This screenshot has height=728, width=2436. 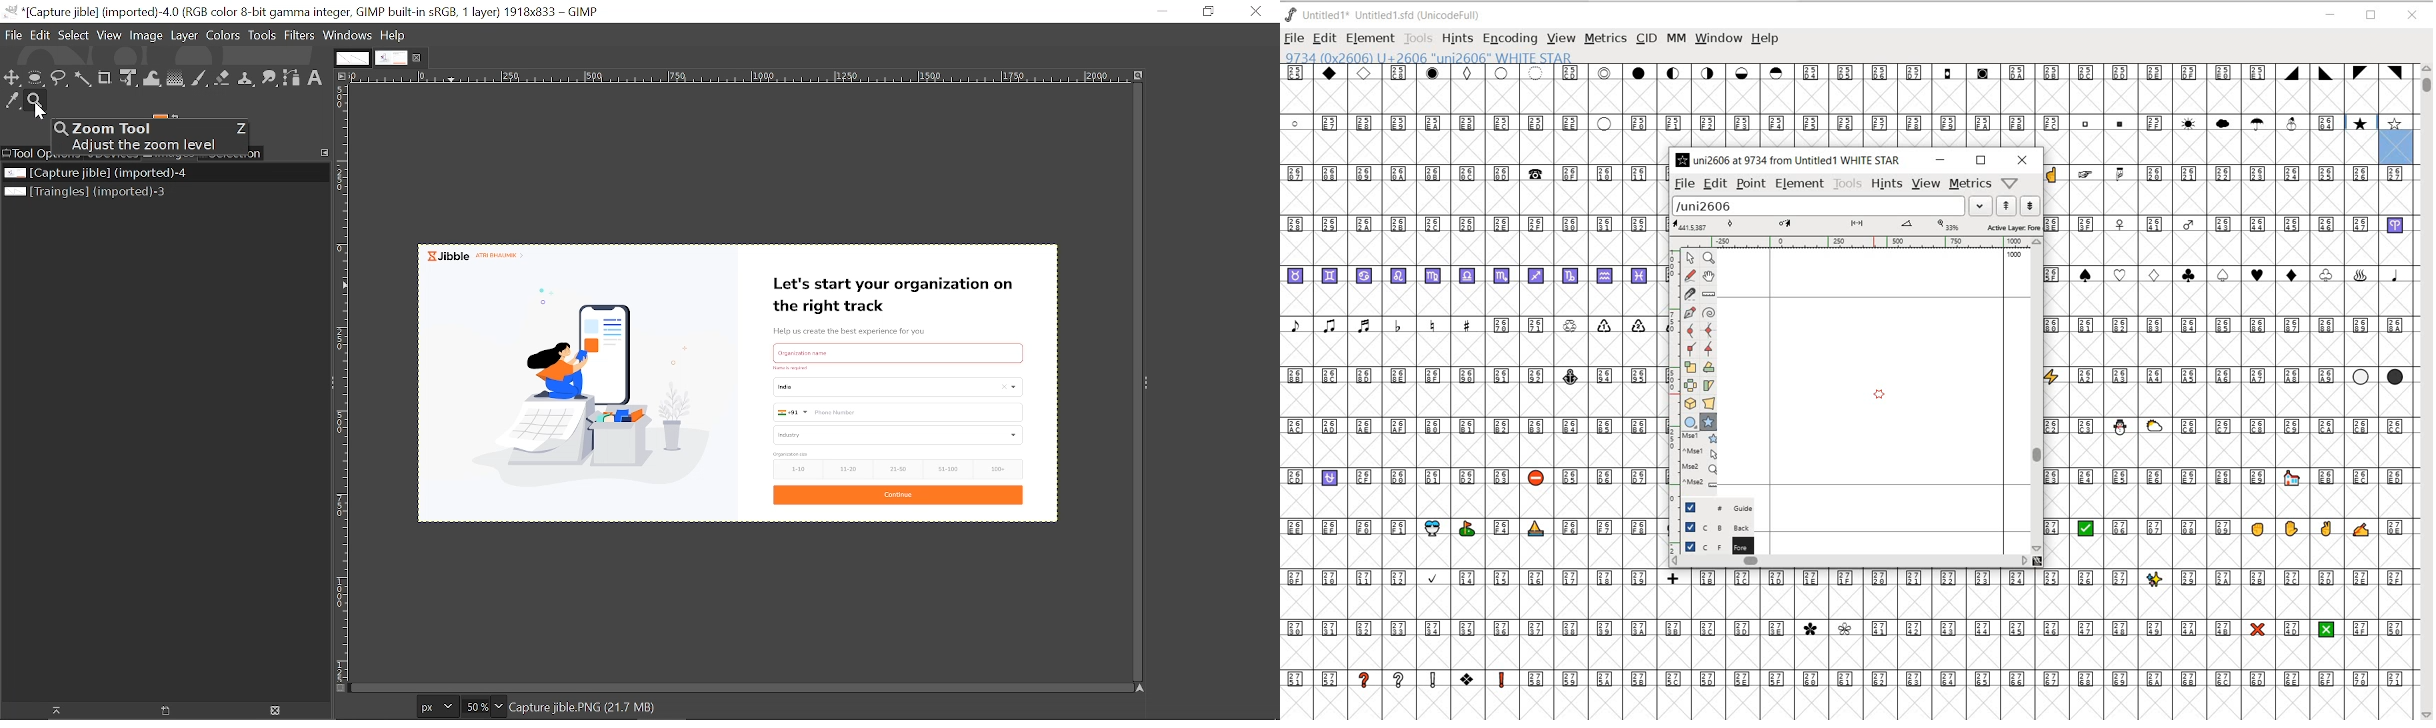 I want to click on MINIMIZE, so click(x=1940, y=160).